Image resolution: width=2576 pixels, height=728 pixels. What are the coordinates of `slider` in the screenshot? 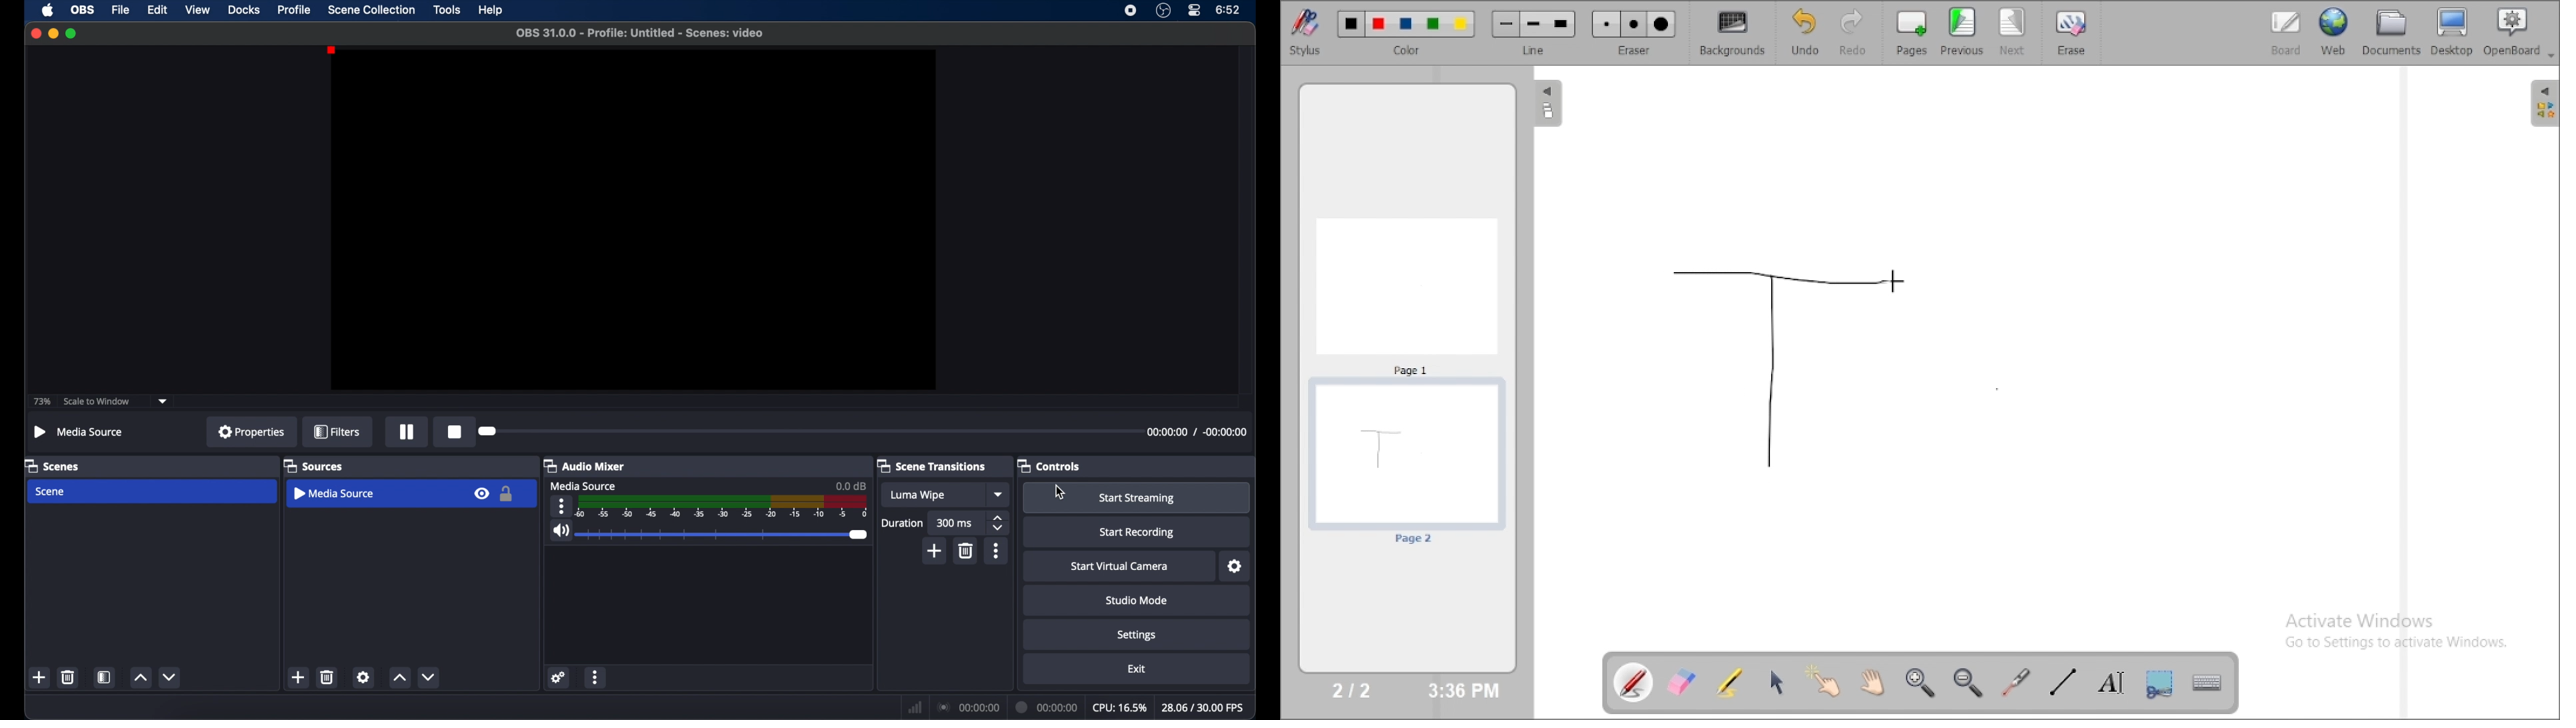 It's located at (489, 431).